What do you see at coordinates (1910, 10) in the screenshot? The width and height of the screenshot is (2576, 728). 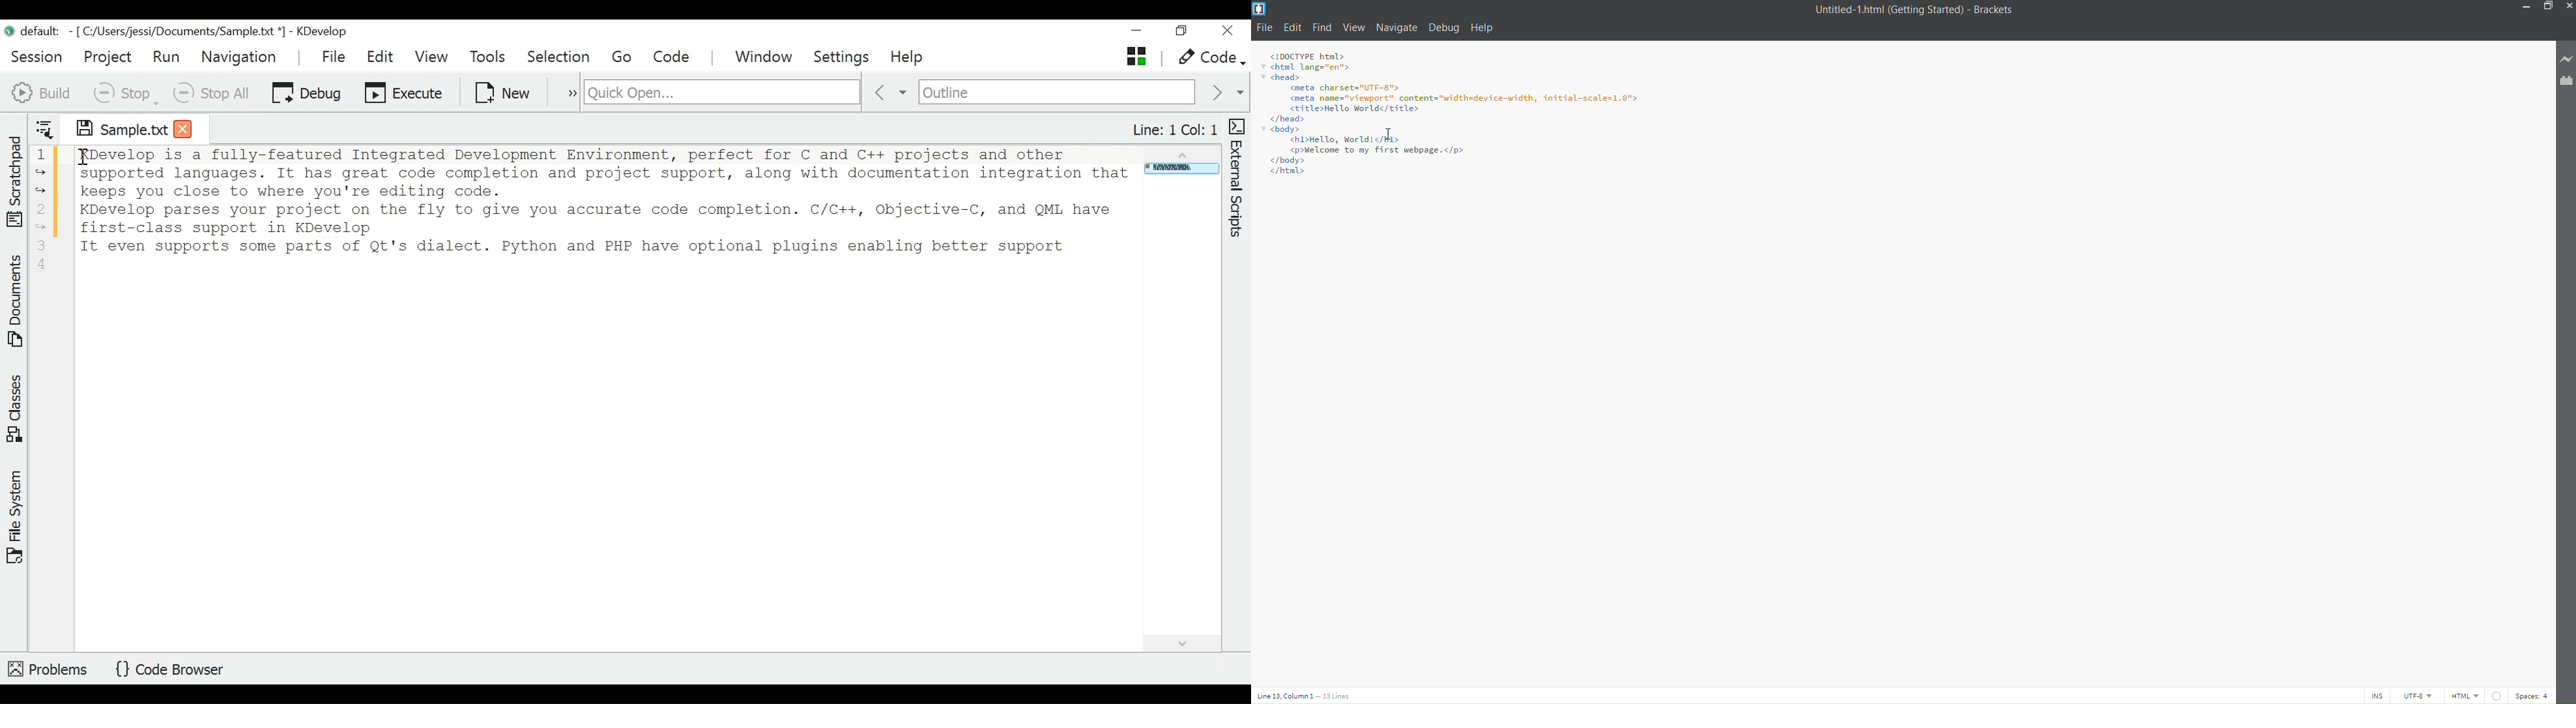 I see `title` at bounding box center [1910, 10].